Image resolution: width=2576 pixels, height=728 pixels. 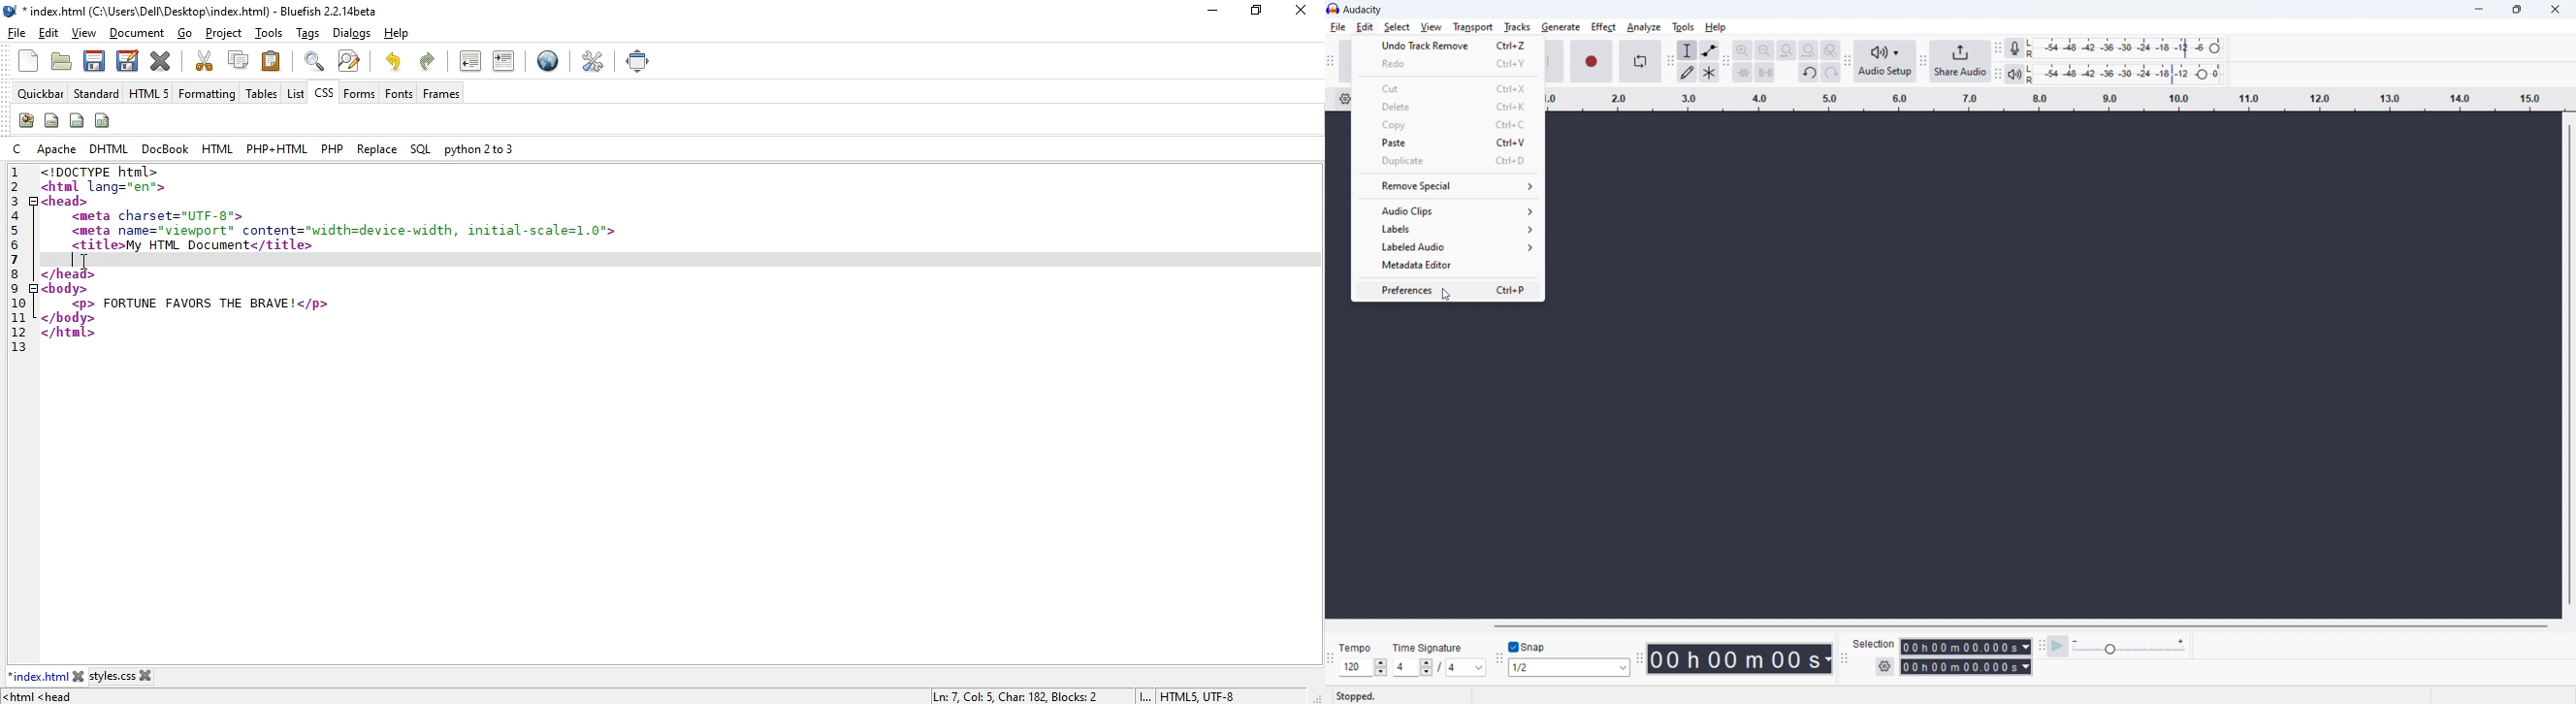 What do you see at coordinates (1554, 61) in the screenshot?
I see `skip to end` at bounding box center [1554, 61].